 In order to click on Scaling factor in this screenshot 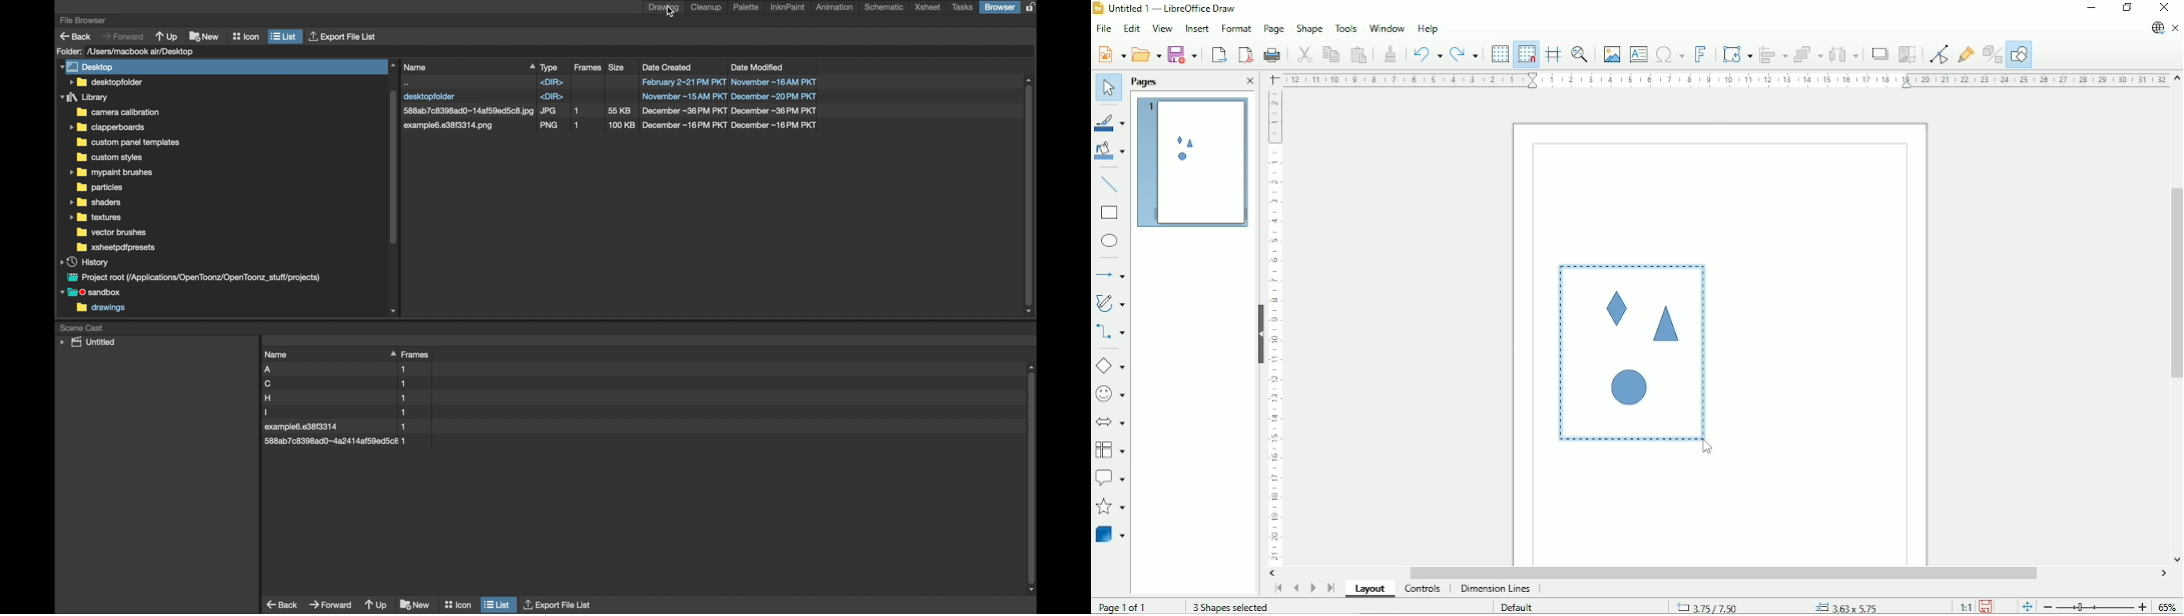, I will do `click(1964, 607)`.